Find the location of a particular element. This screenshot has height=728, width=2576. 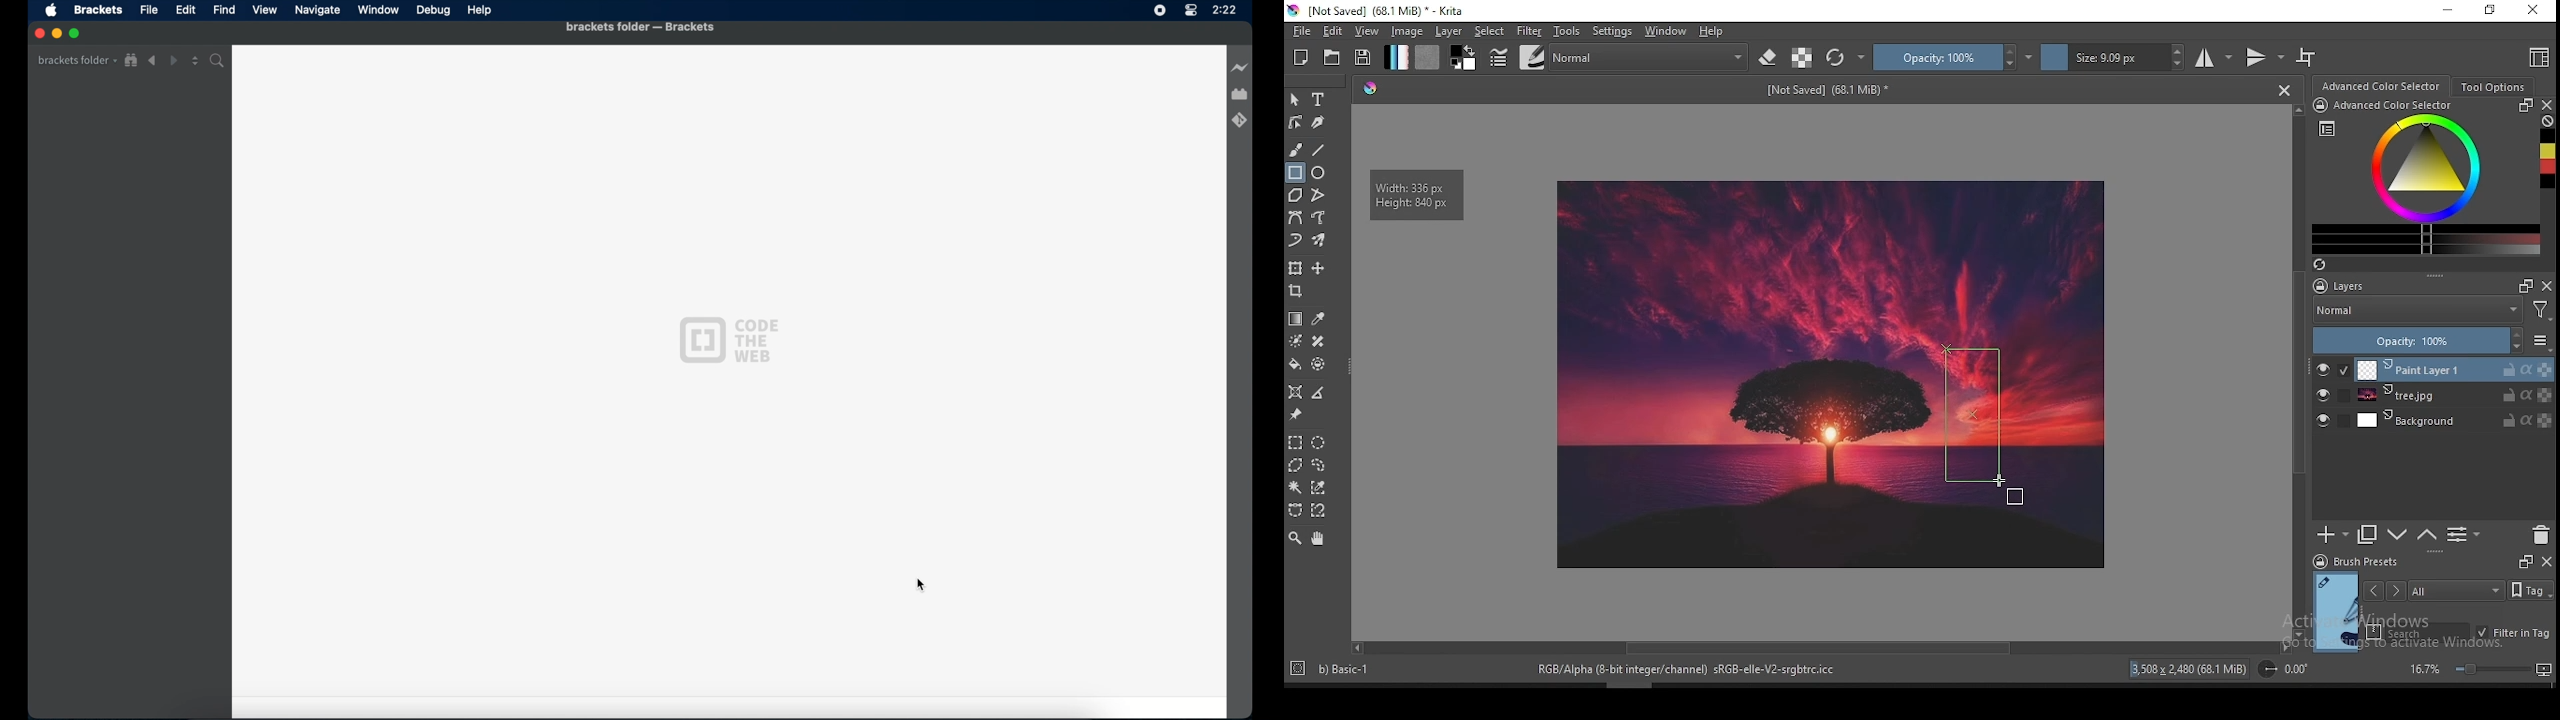

calligraphy is located at coordinates (1317, 122).